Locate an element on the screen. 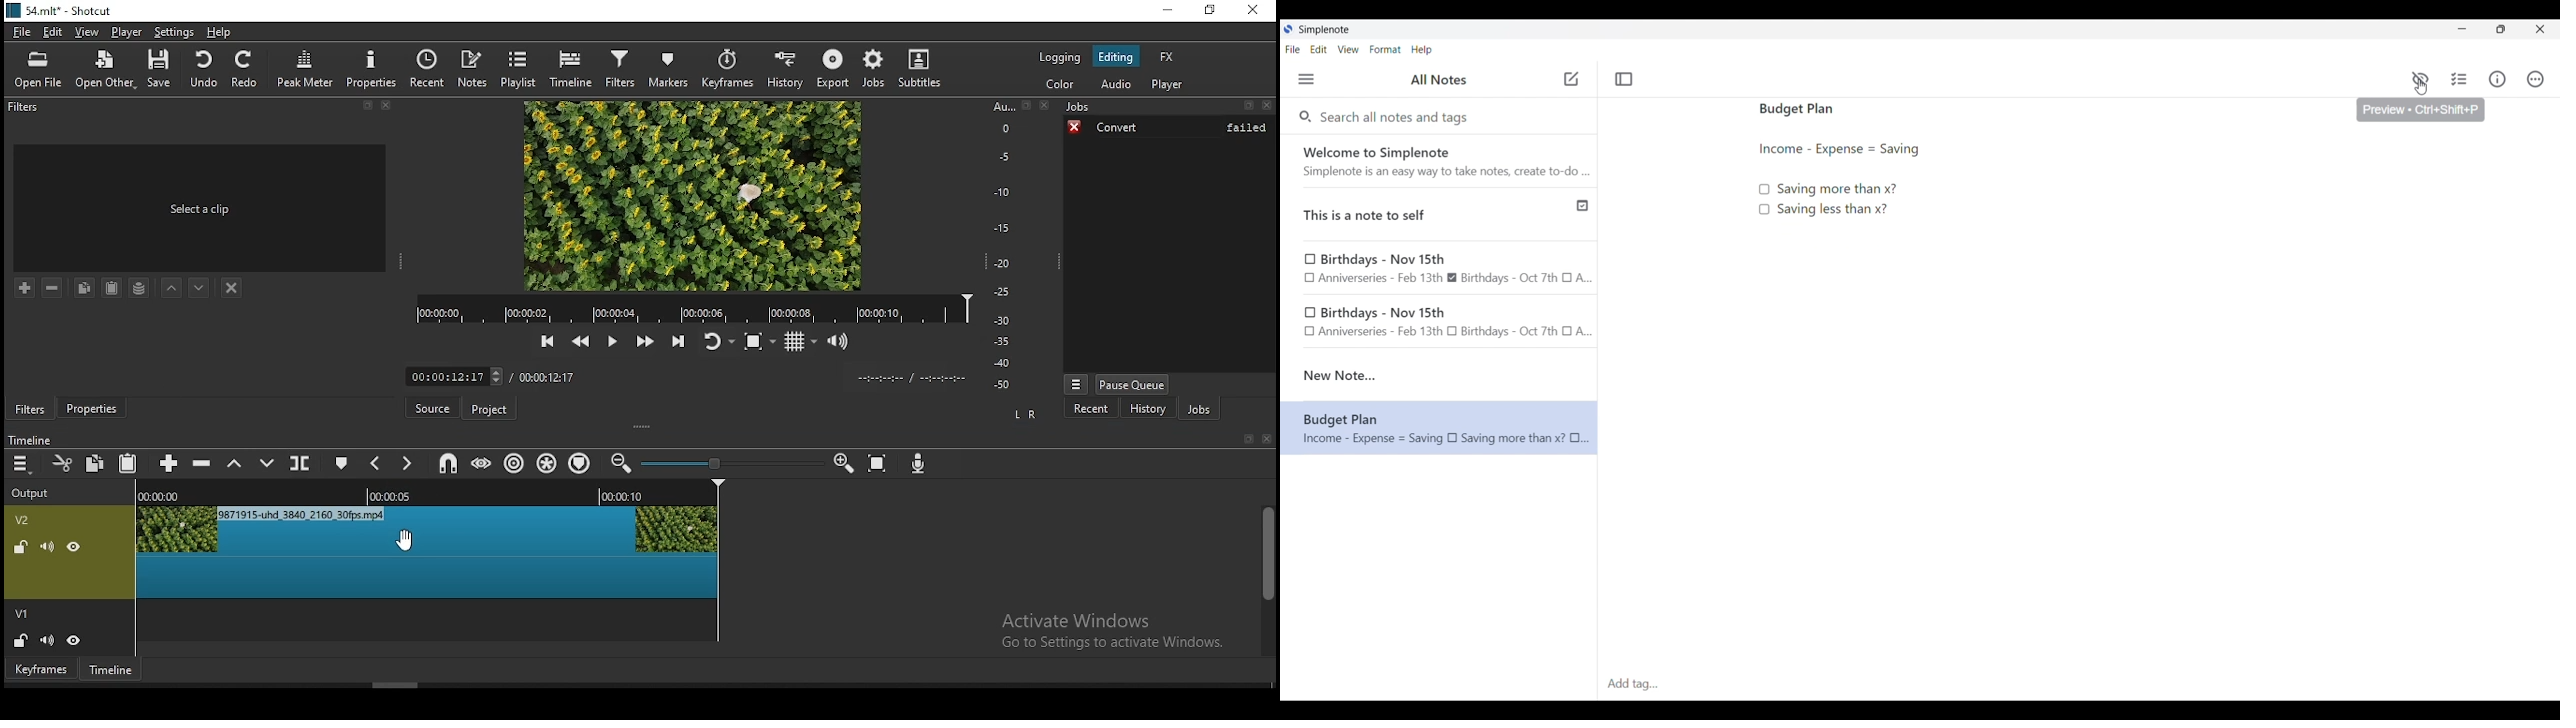 The image size is (2576, 728). minimize is located at coordinates (1163, 10).